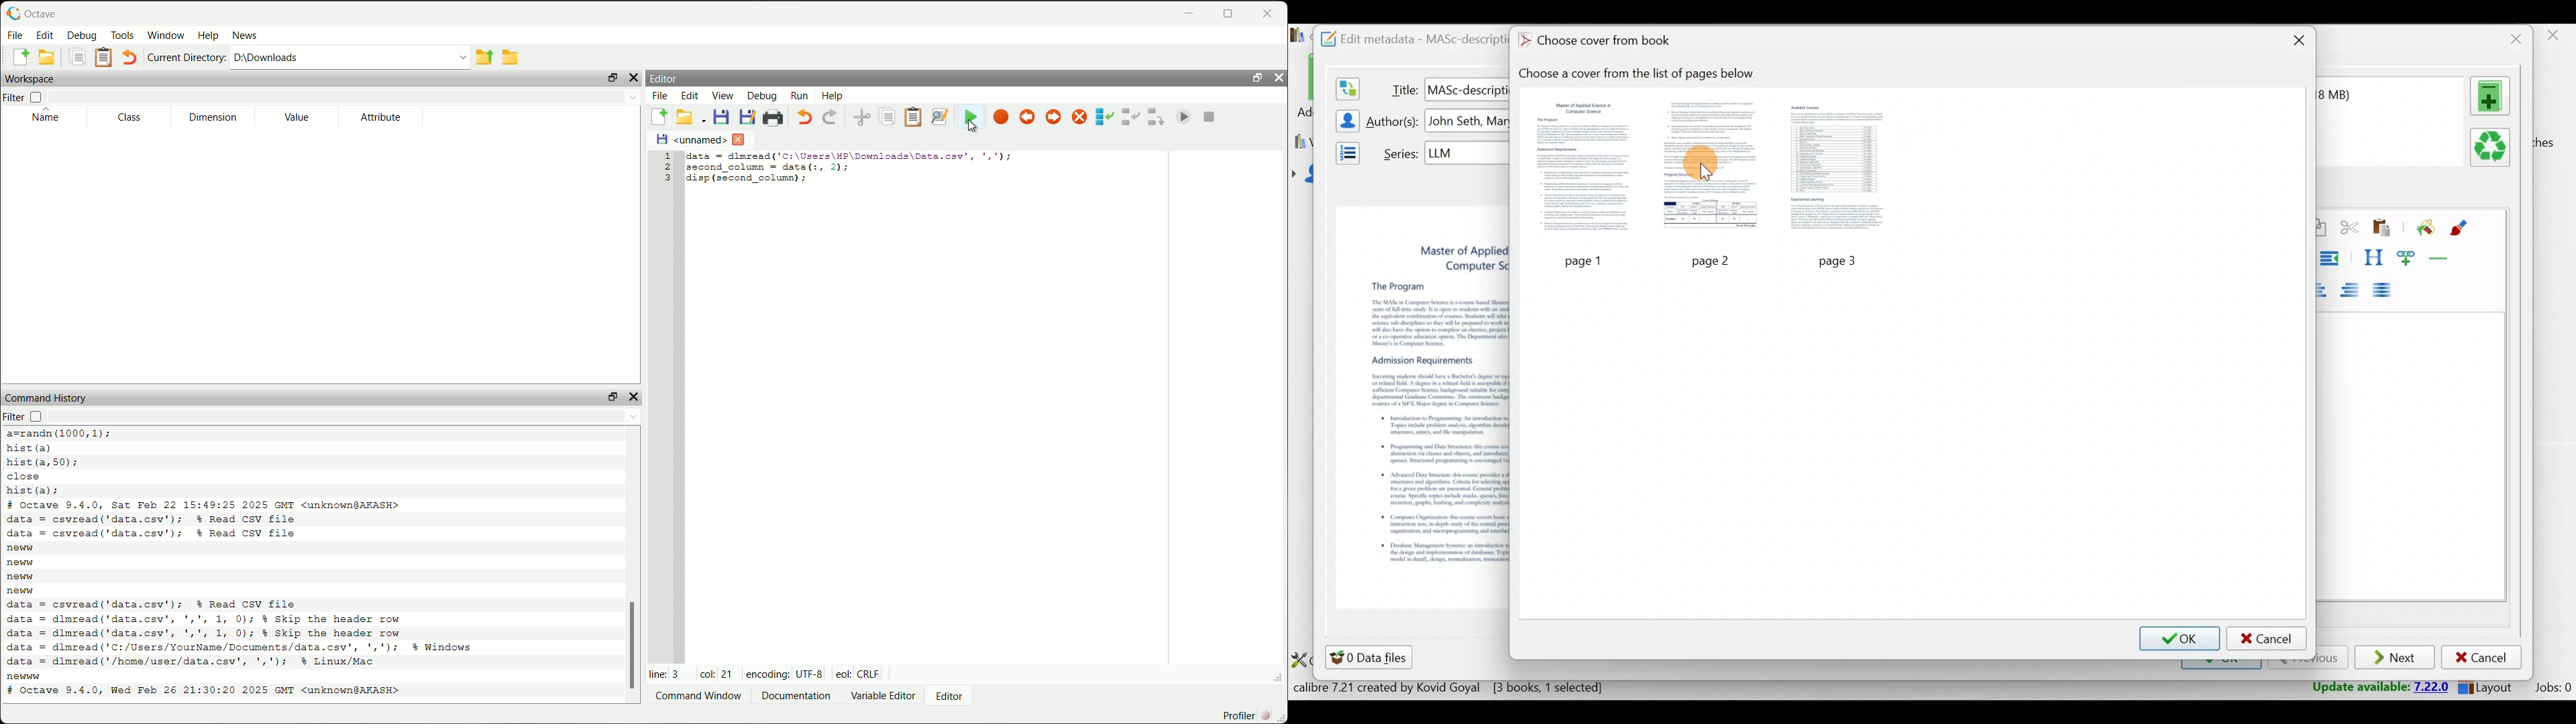  I want to click on Insert separator, so click(2443, 258).